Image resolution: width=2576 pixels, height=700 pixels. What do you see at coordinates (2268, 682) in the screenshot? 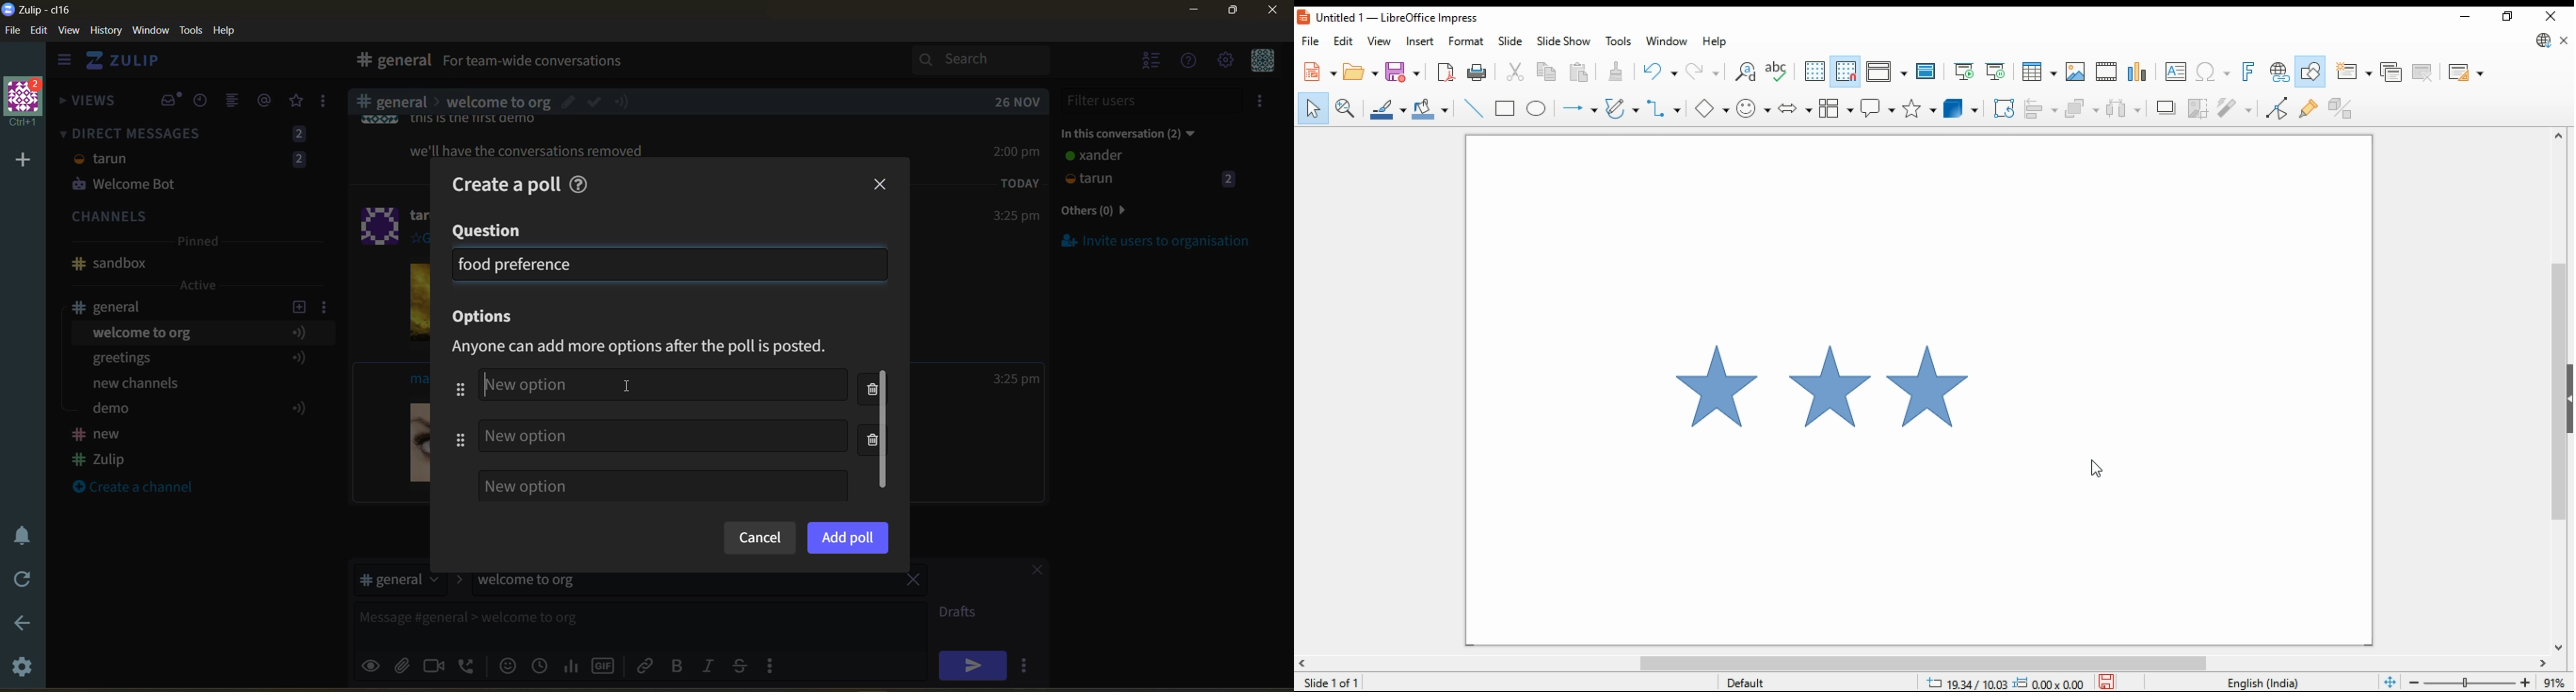
I see `language` at bounding box center [2268, 682].